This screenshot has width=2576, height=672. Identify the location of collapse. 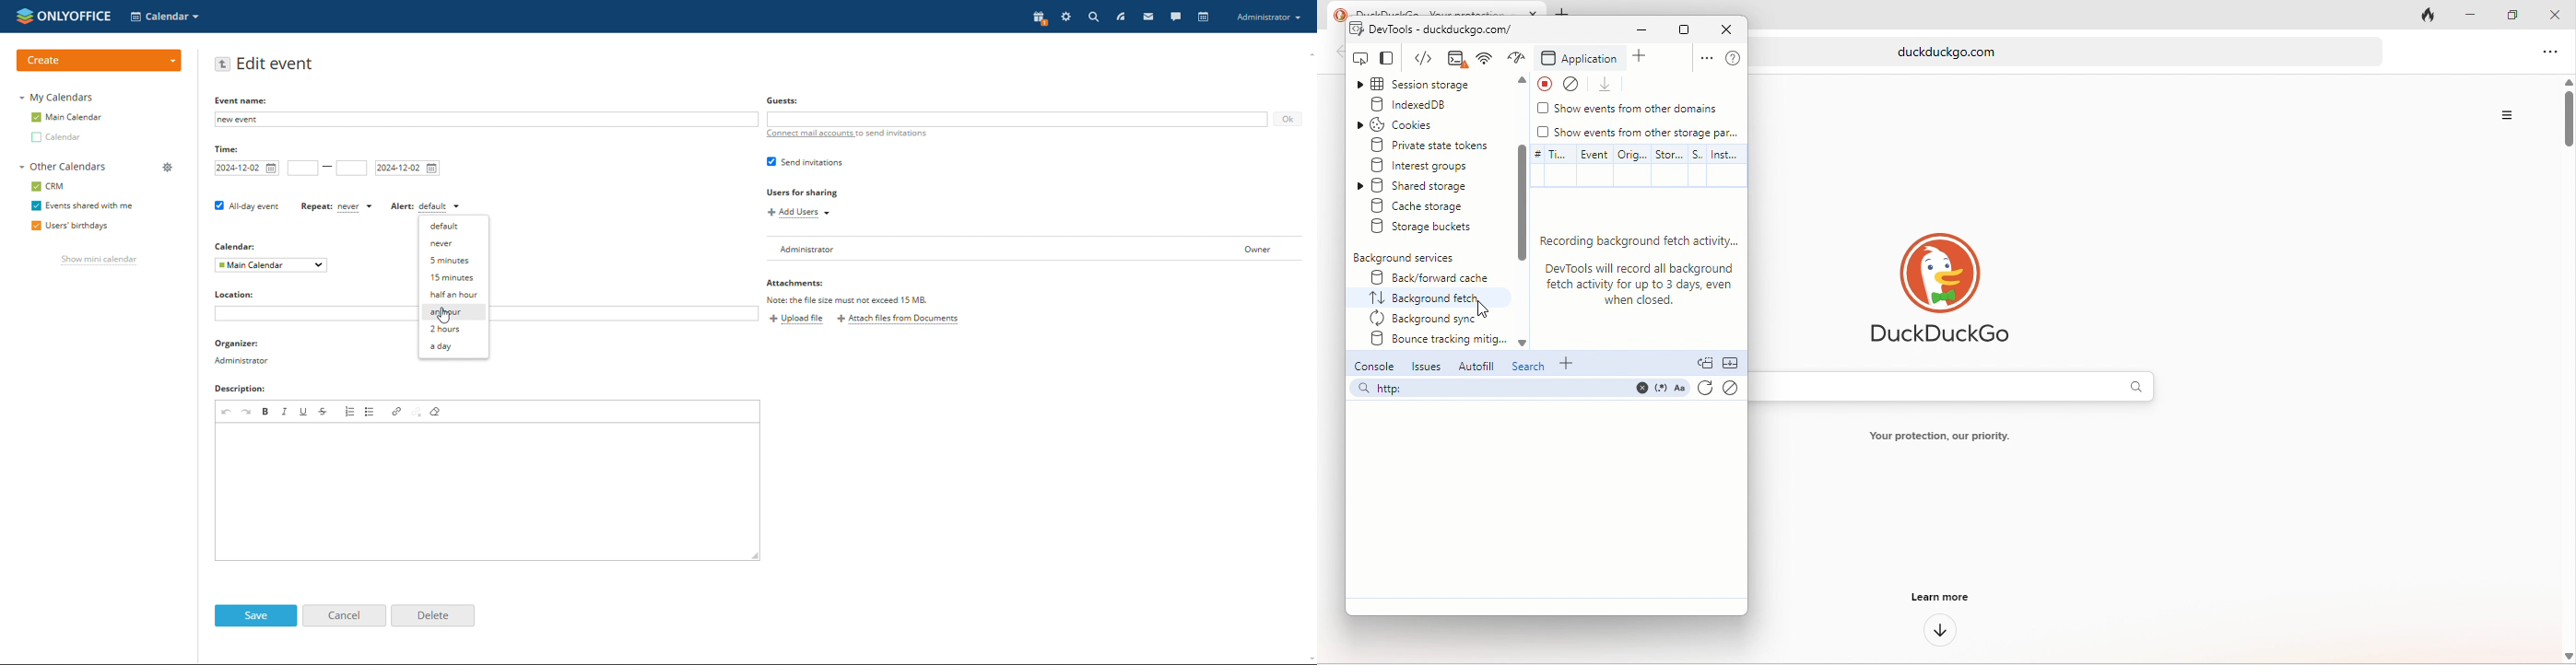
(1734, 365).